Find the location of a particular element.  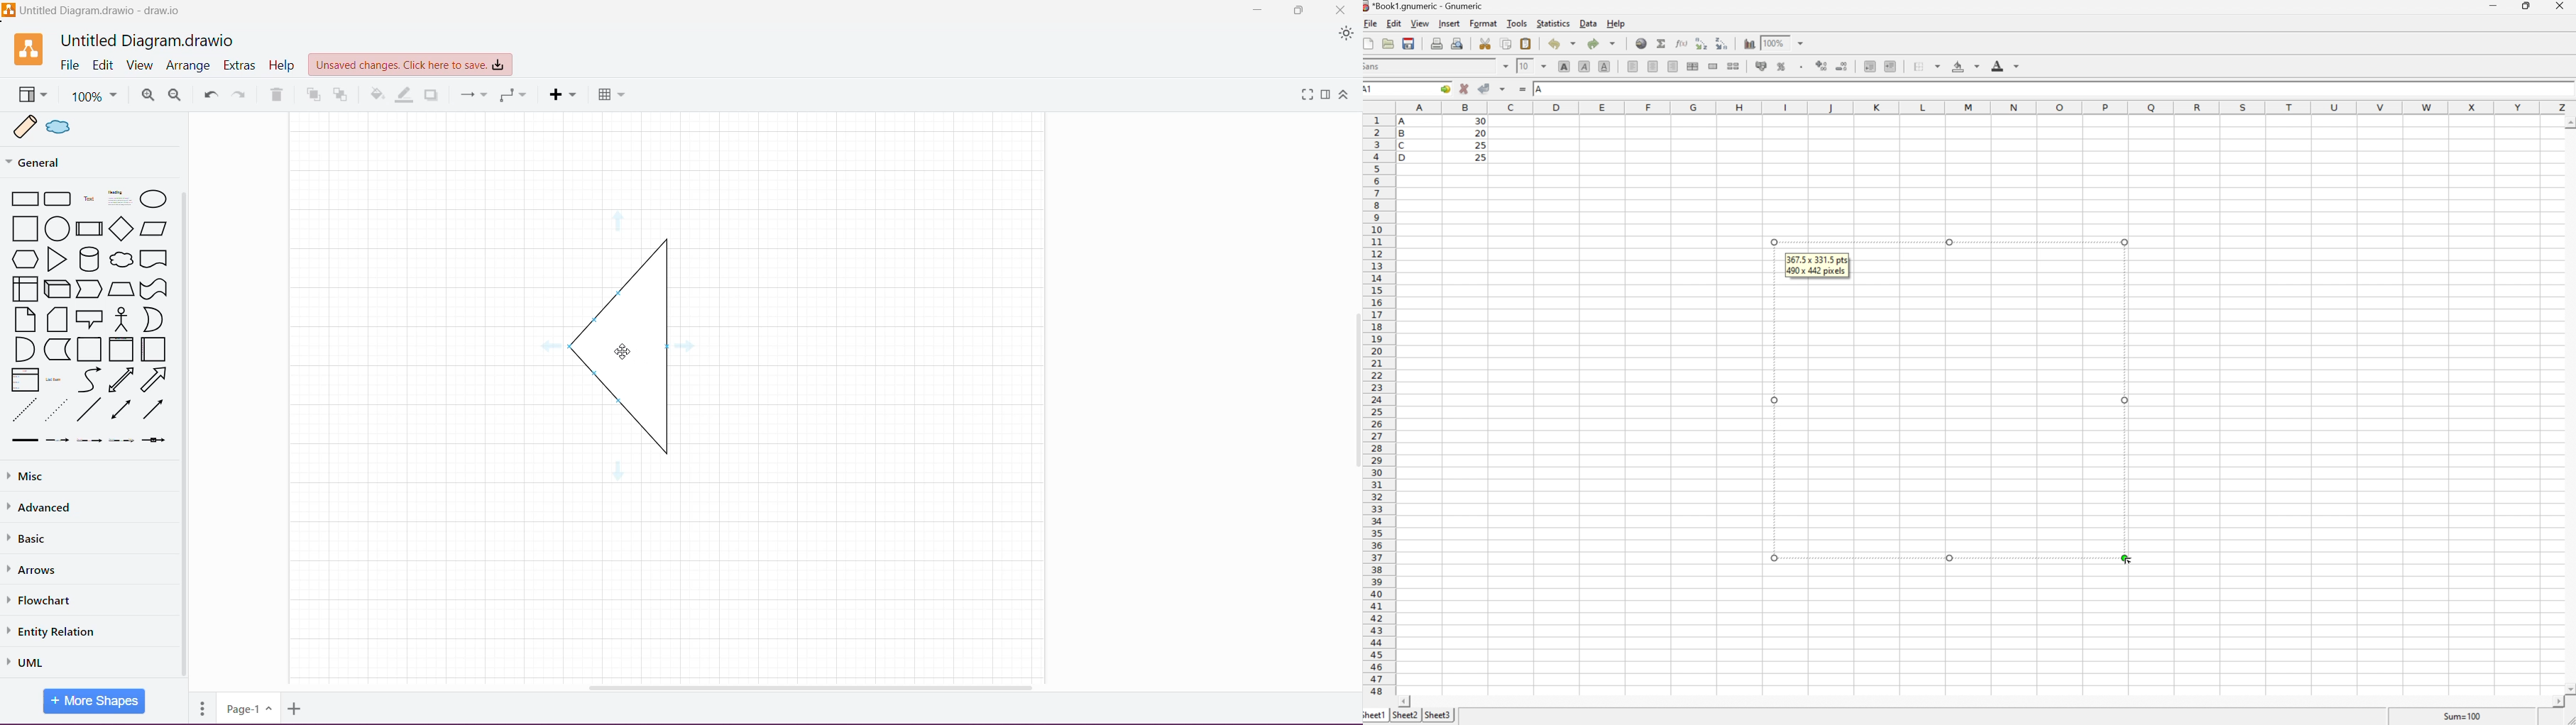

Vertical Scroll Bar is located at coordinates (1354, 375).